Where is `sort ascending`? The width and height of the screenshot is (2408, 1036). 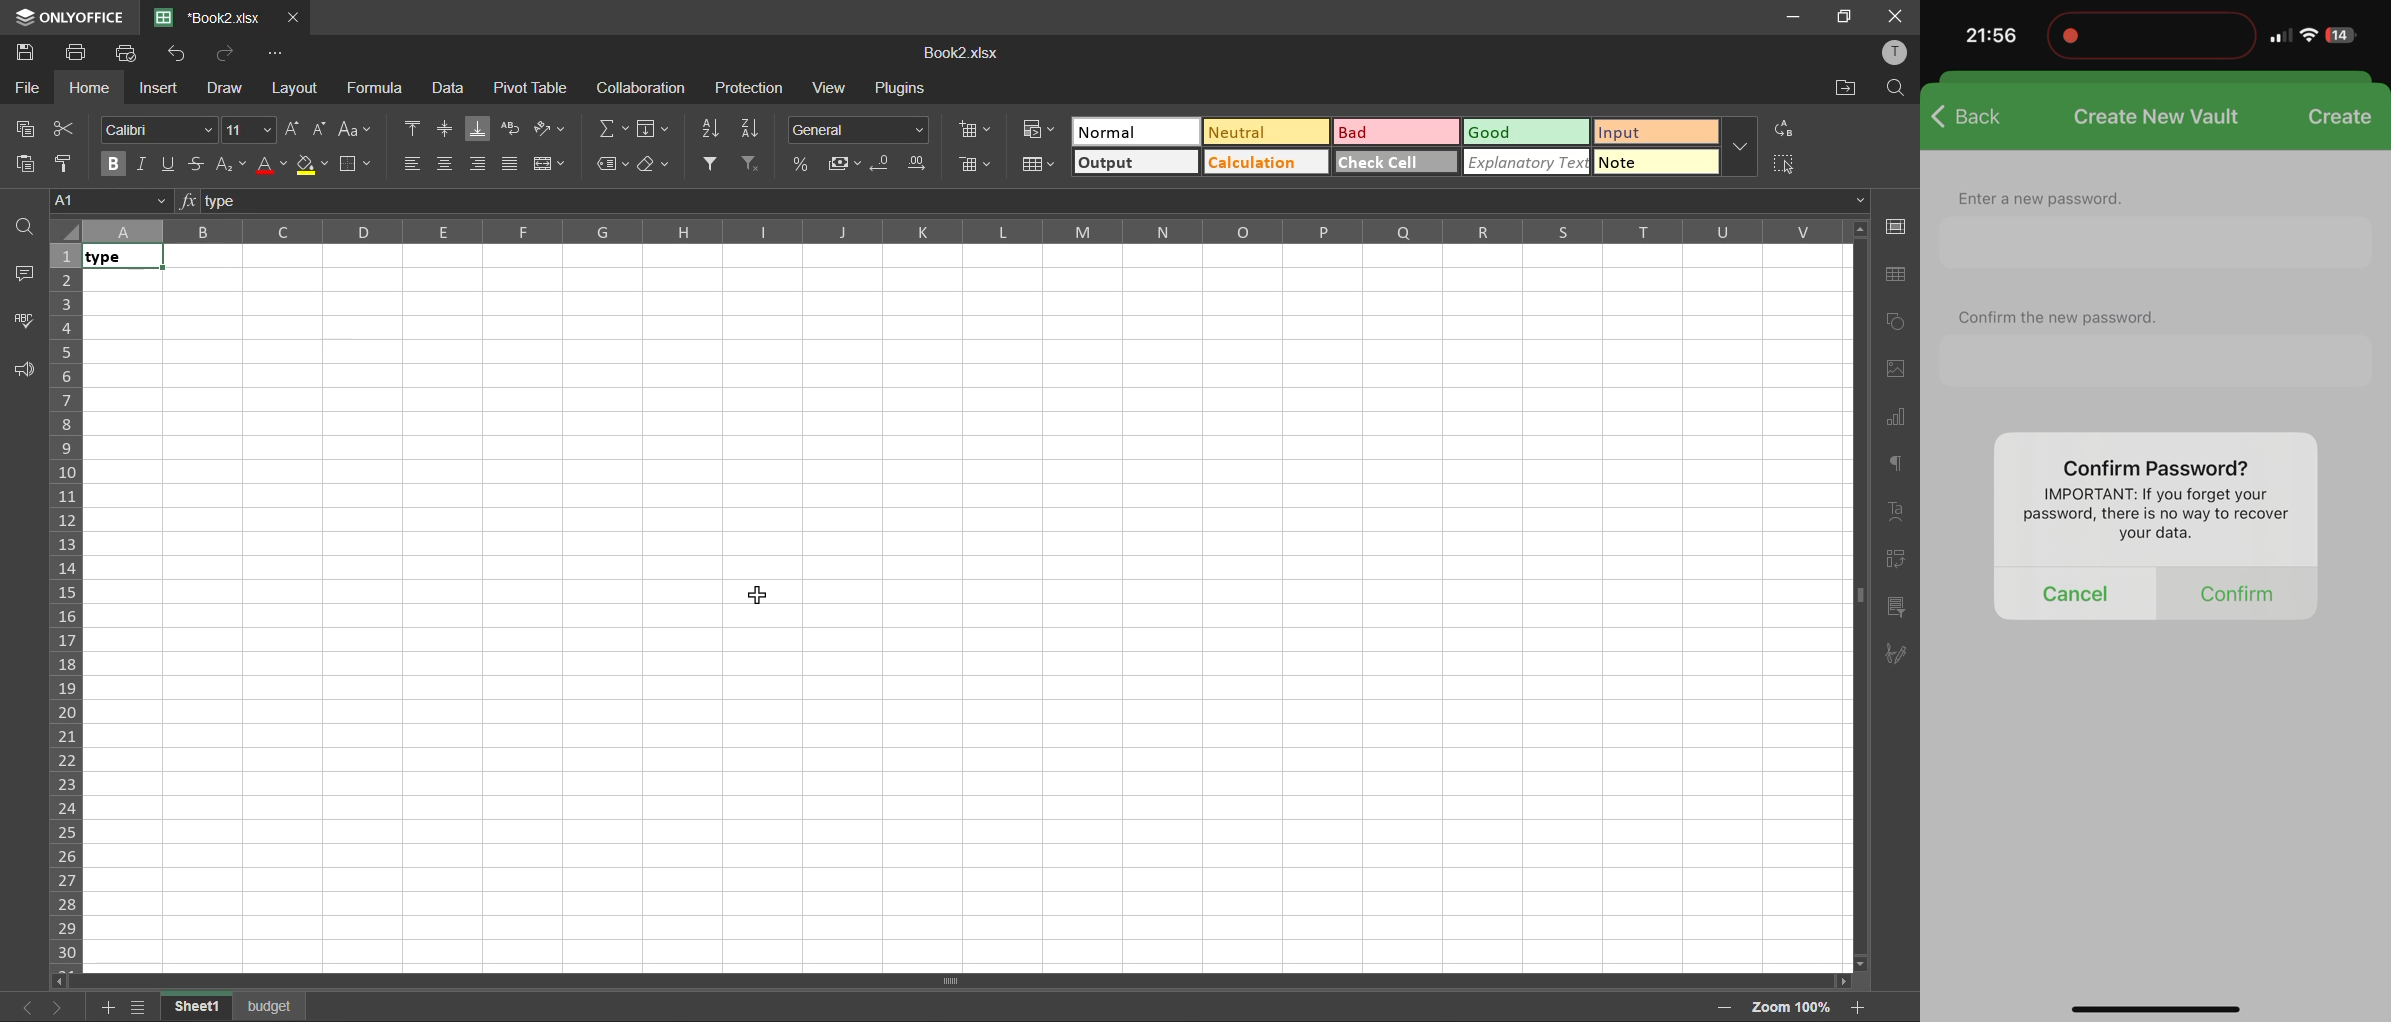 sort ascending is located at coordinates (713, 131).